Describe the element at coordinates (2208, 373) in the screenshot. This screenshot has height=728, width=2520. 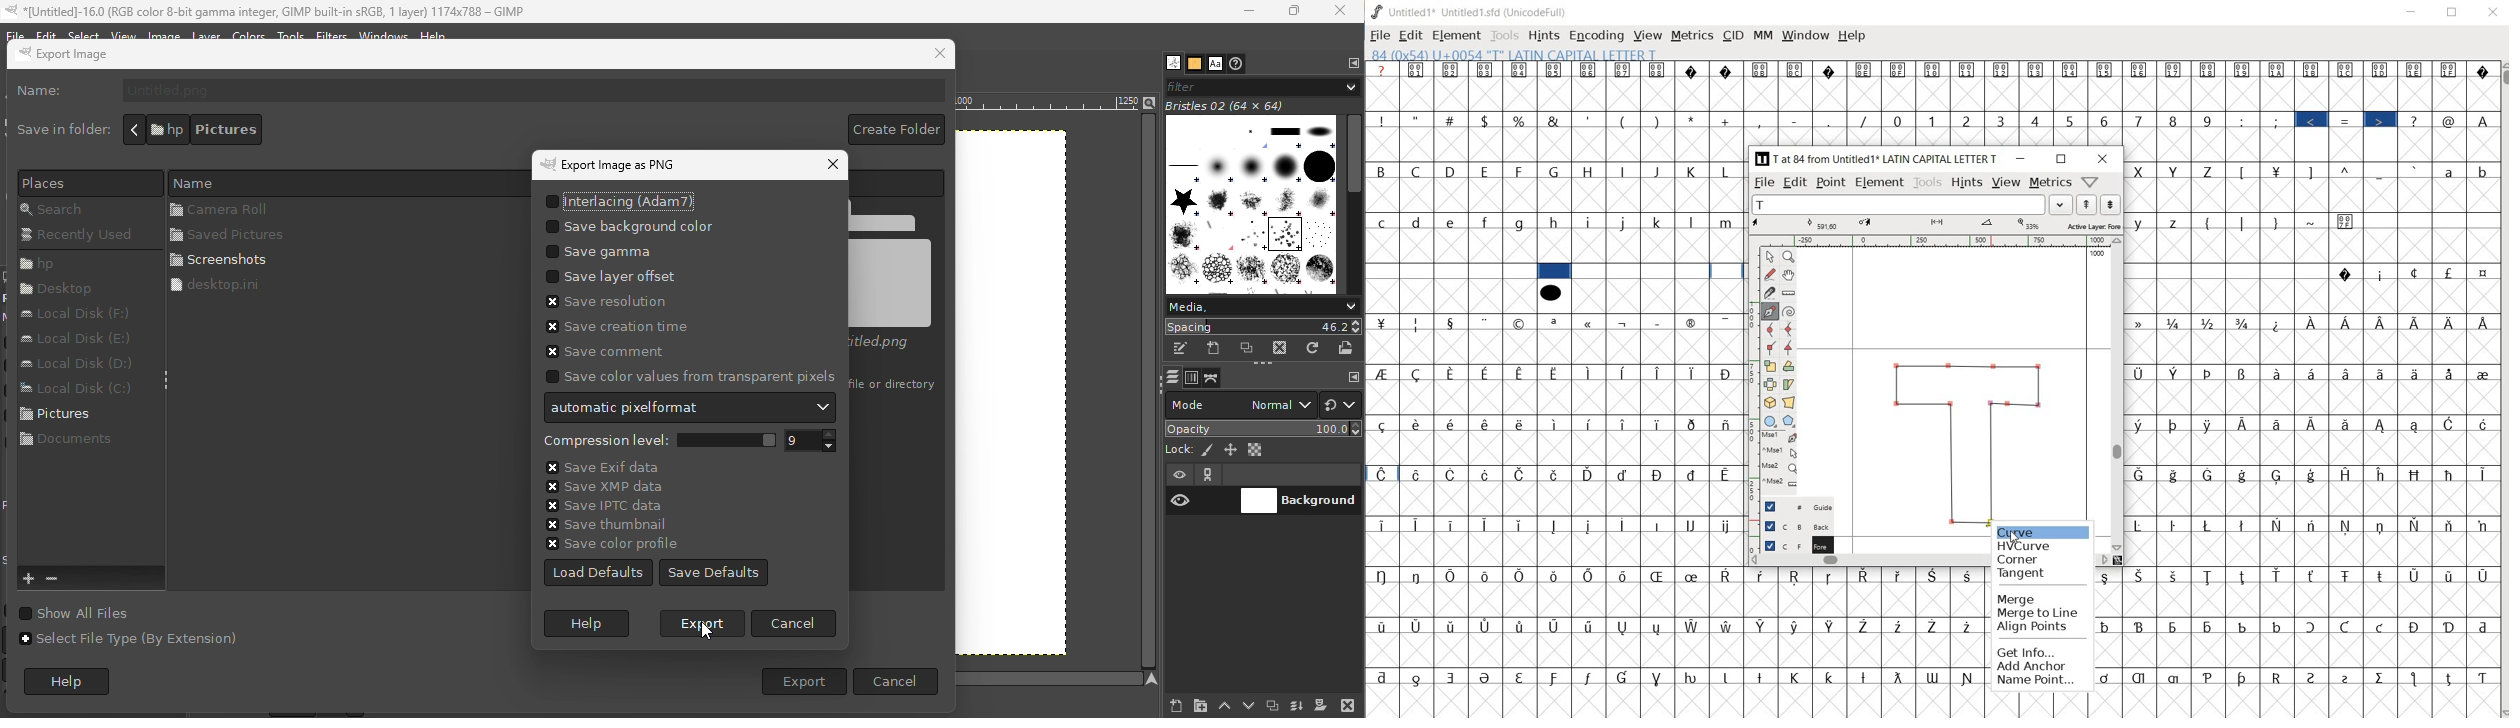
I see `Symbol` at that location.